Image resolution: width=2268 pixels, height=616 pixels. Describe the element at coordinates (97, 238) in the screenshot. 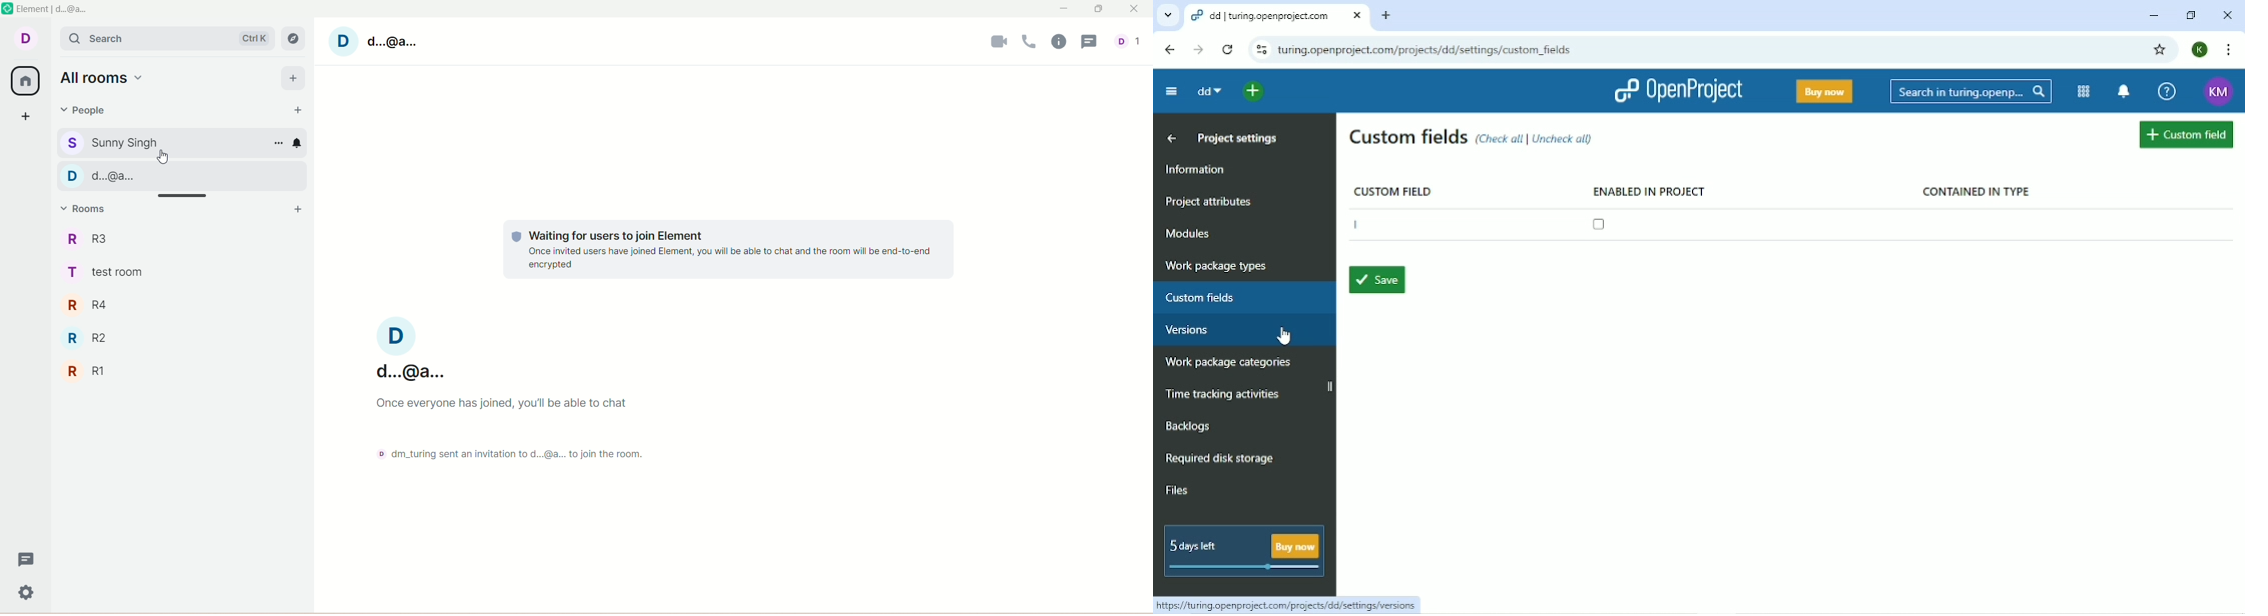

I see `R3` at that location.